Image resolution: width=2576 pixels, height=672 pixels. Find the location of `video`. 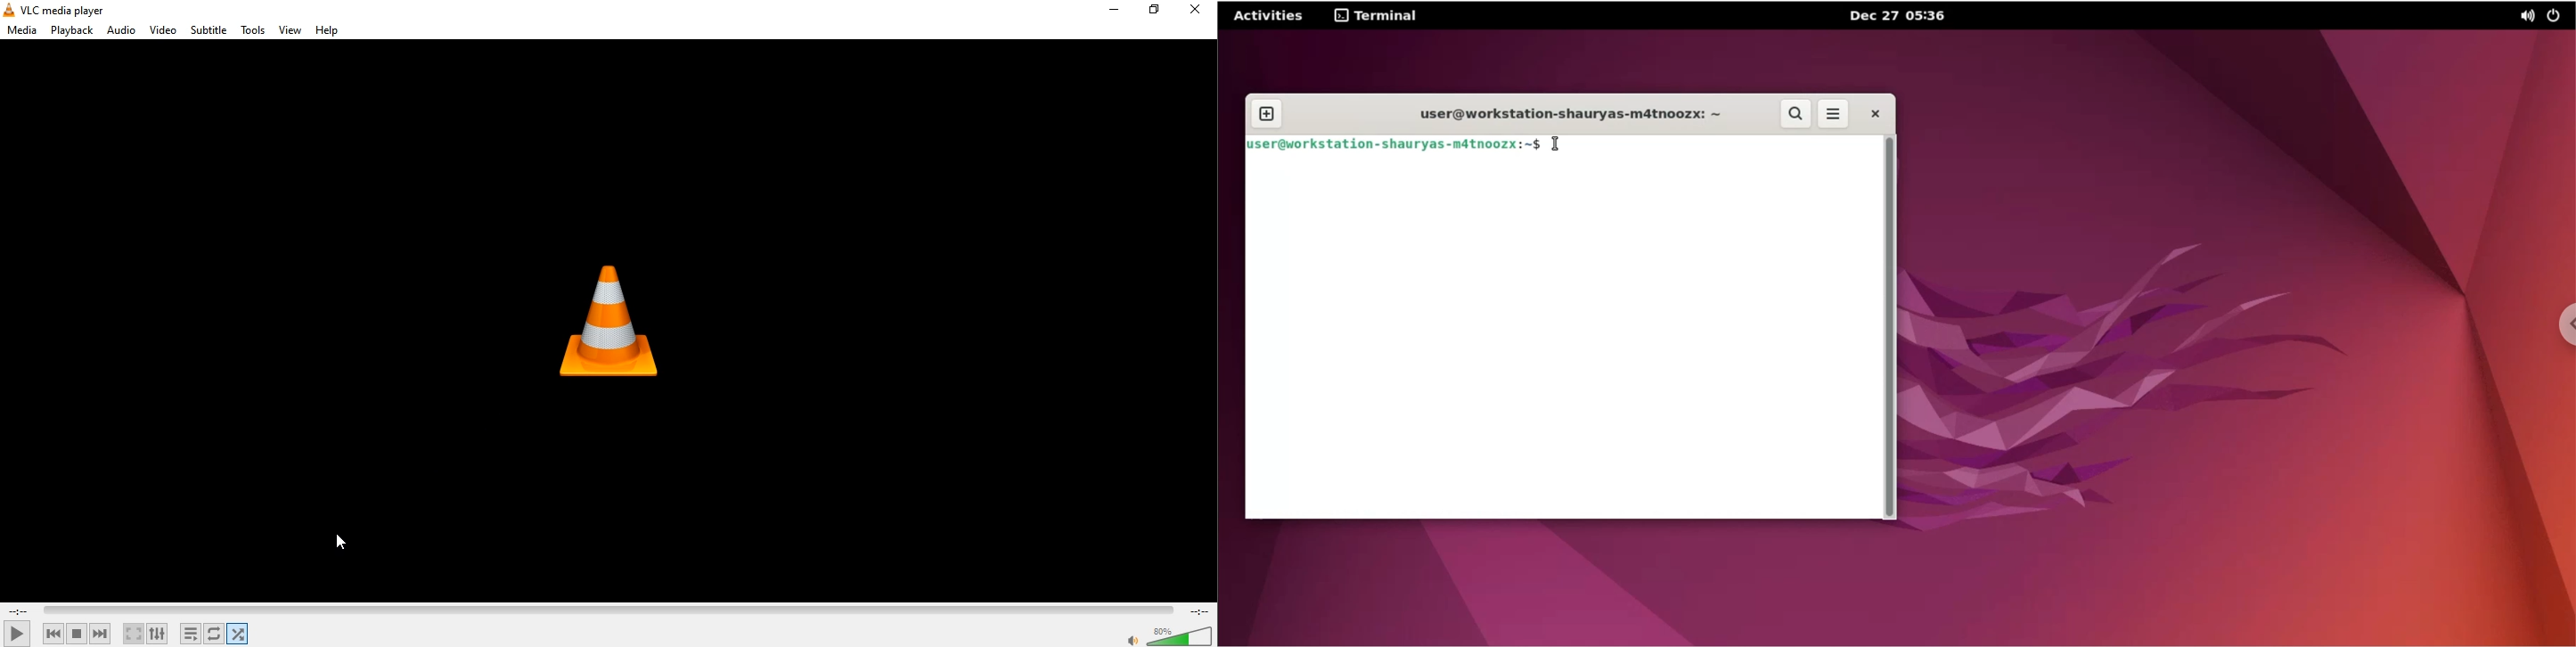

video is located at coordinates (162, 29).